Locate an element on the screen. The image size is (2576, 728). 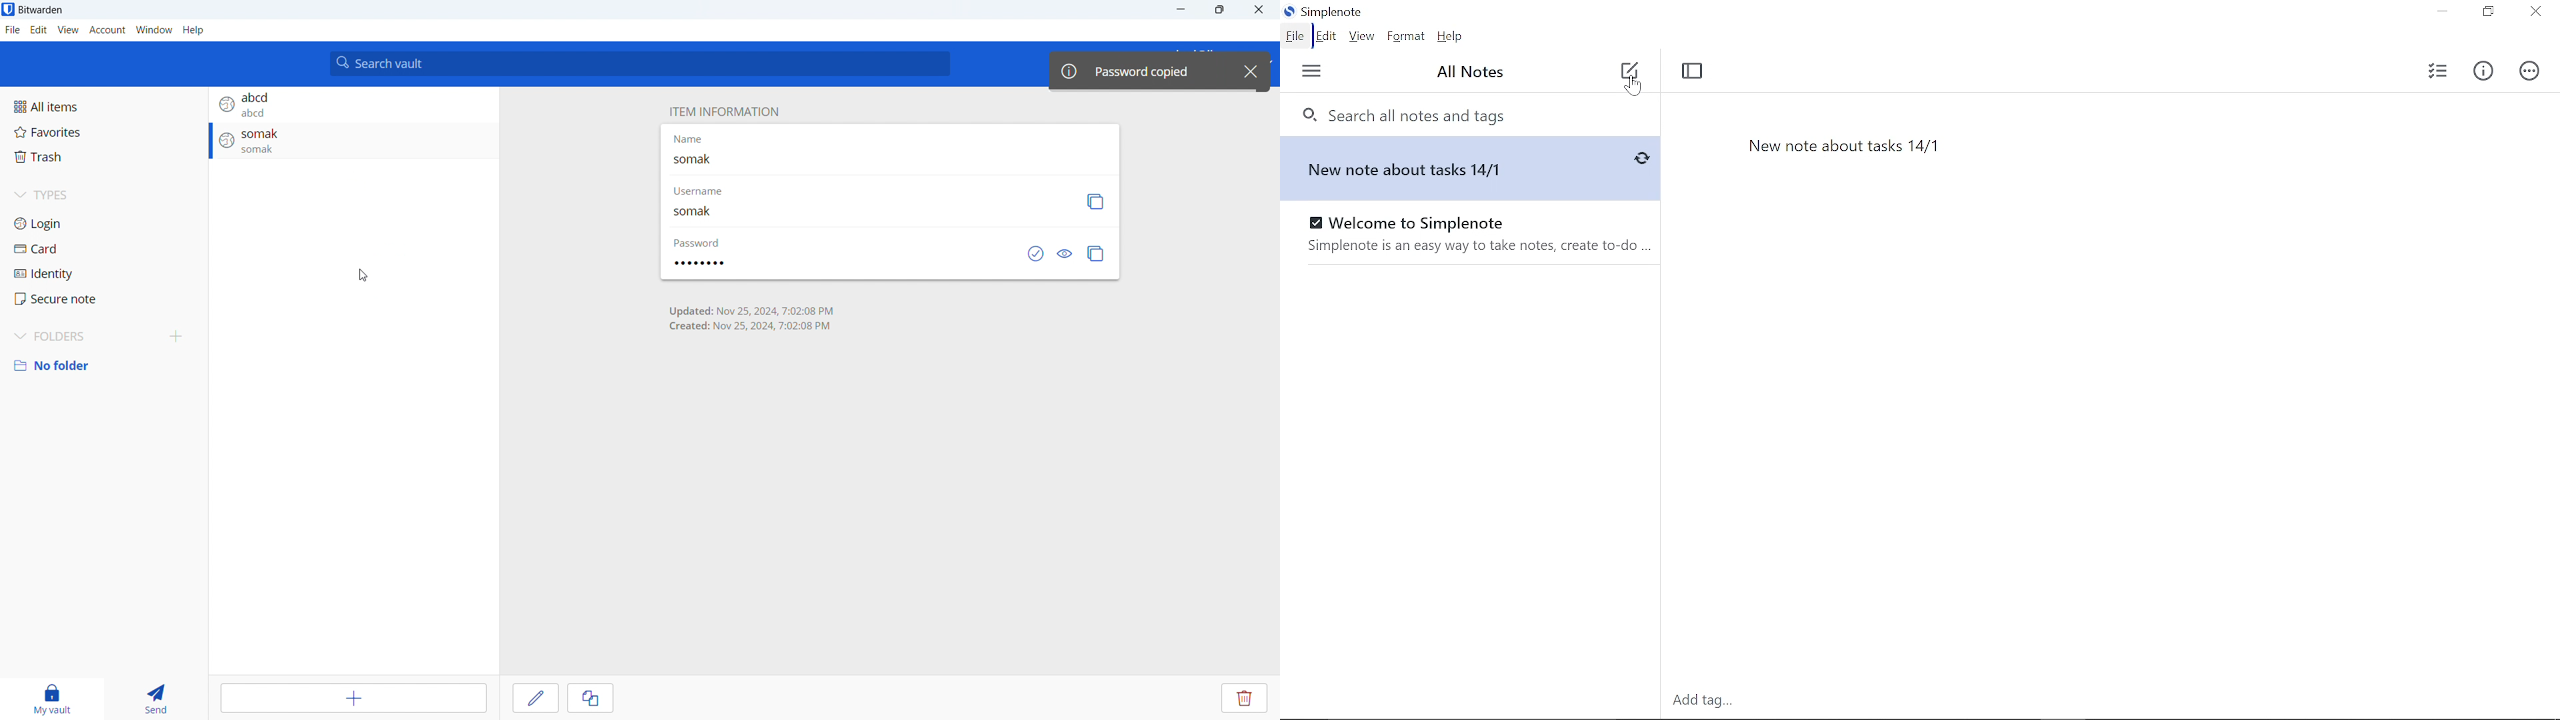
account is located at coordinates (107, 30).